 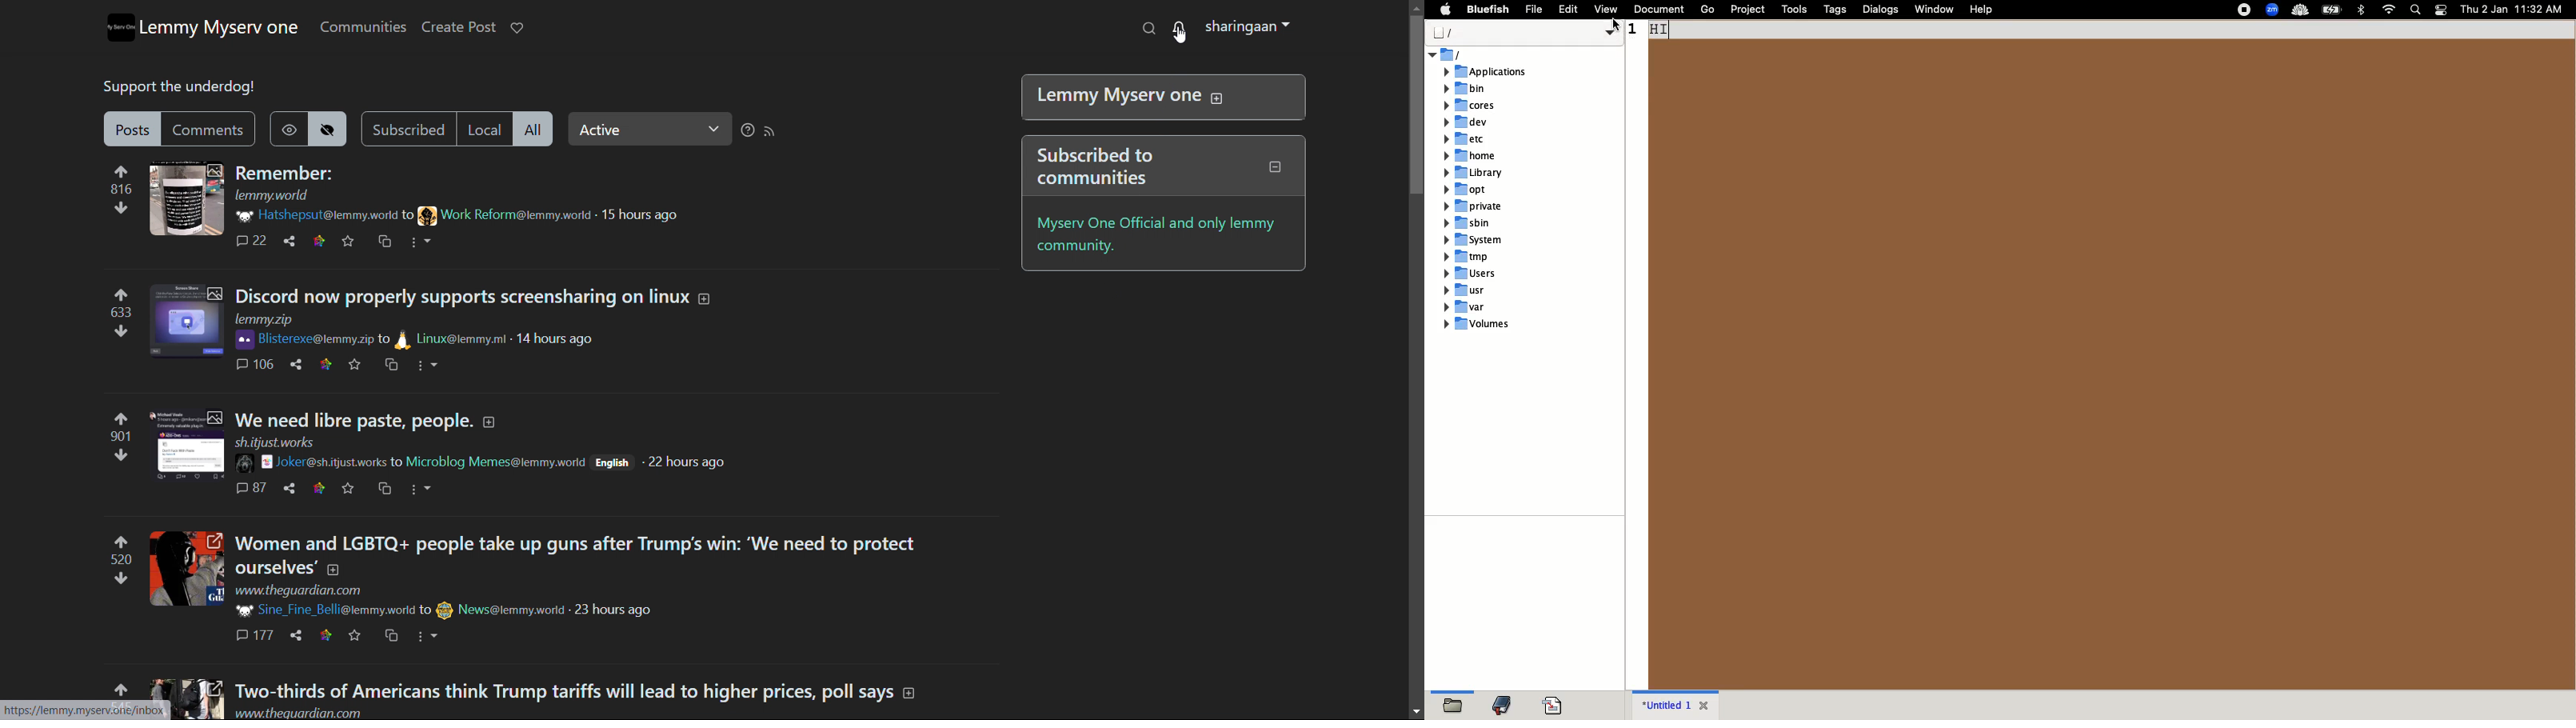 What do you see at coordinates (1469, 105) in the screenshot?
I see `cores` at bounding box center [1469, 105].